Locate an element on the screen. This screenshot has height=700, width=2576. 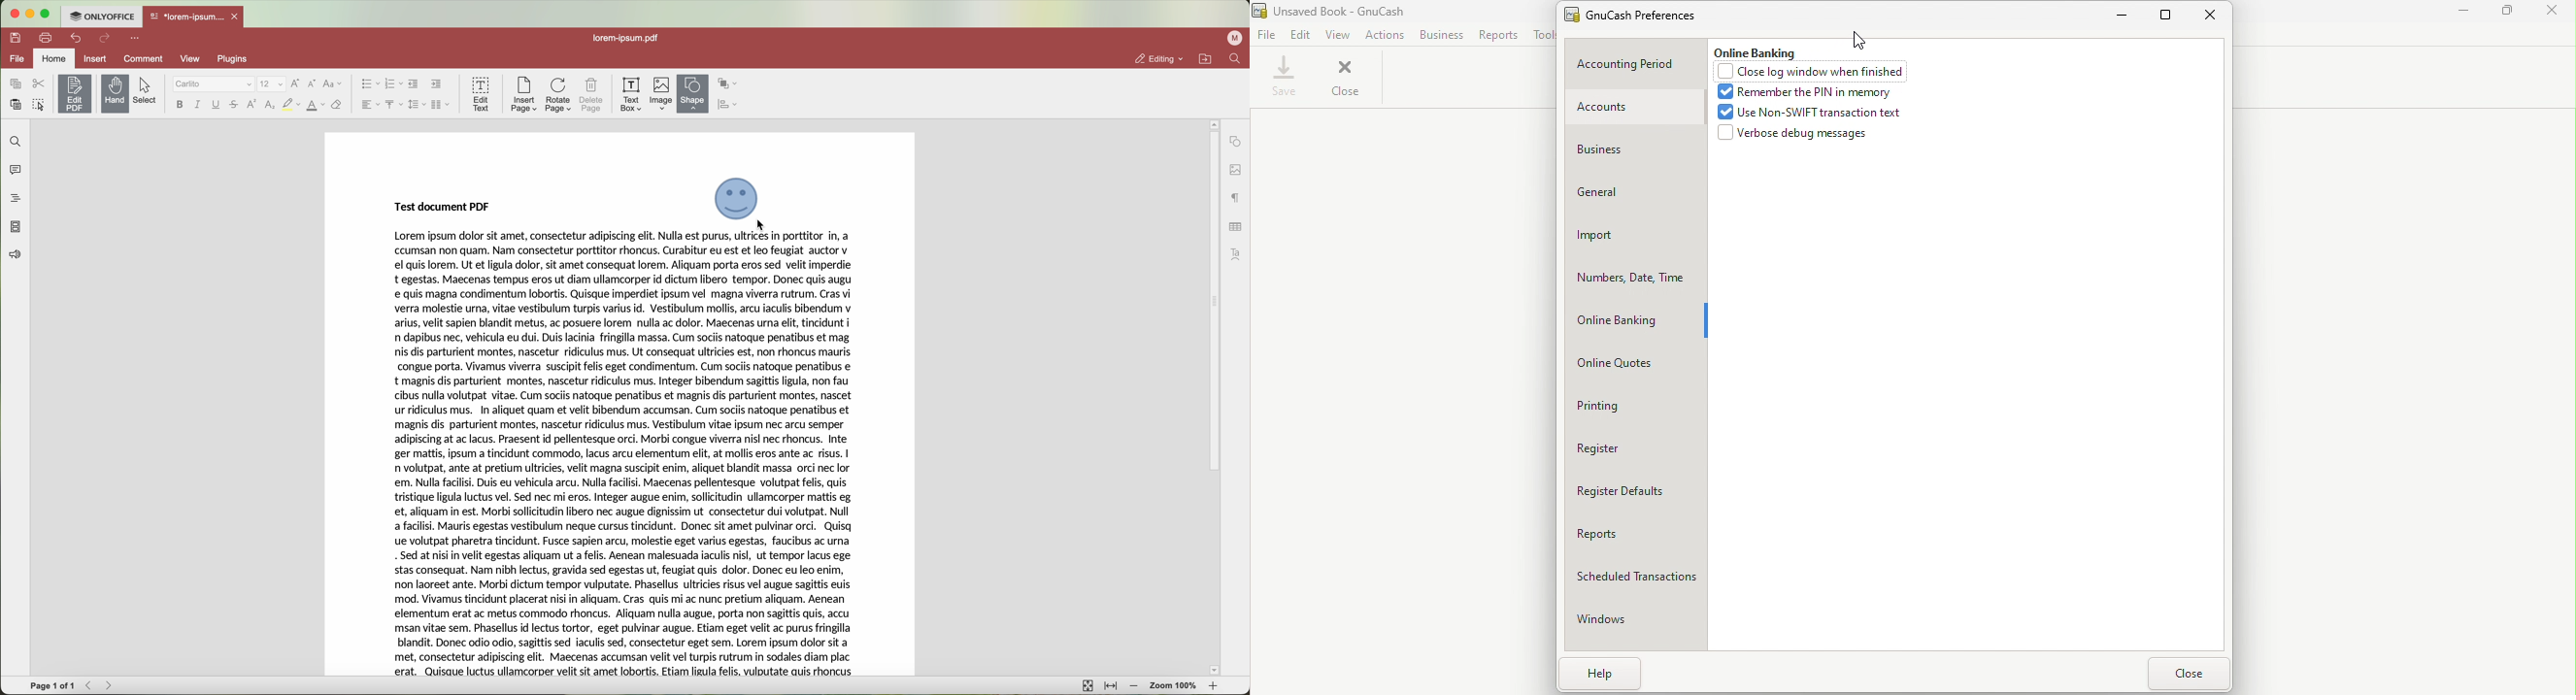
horizontal align is located at coordinates (368, 104).